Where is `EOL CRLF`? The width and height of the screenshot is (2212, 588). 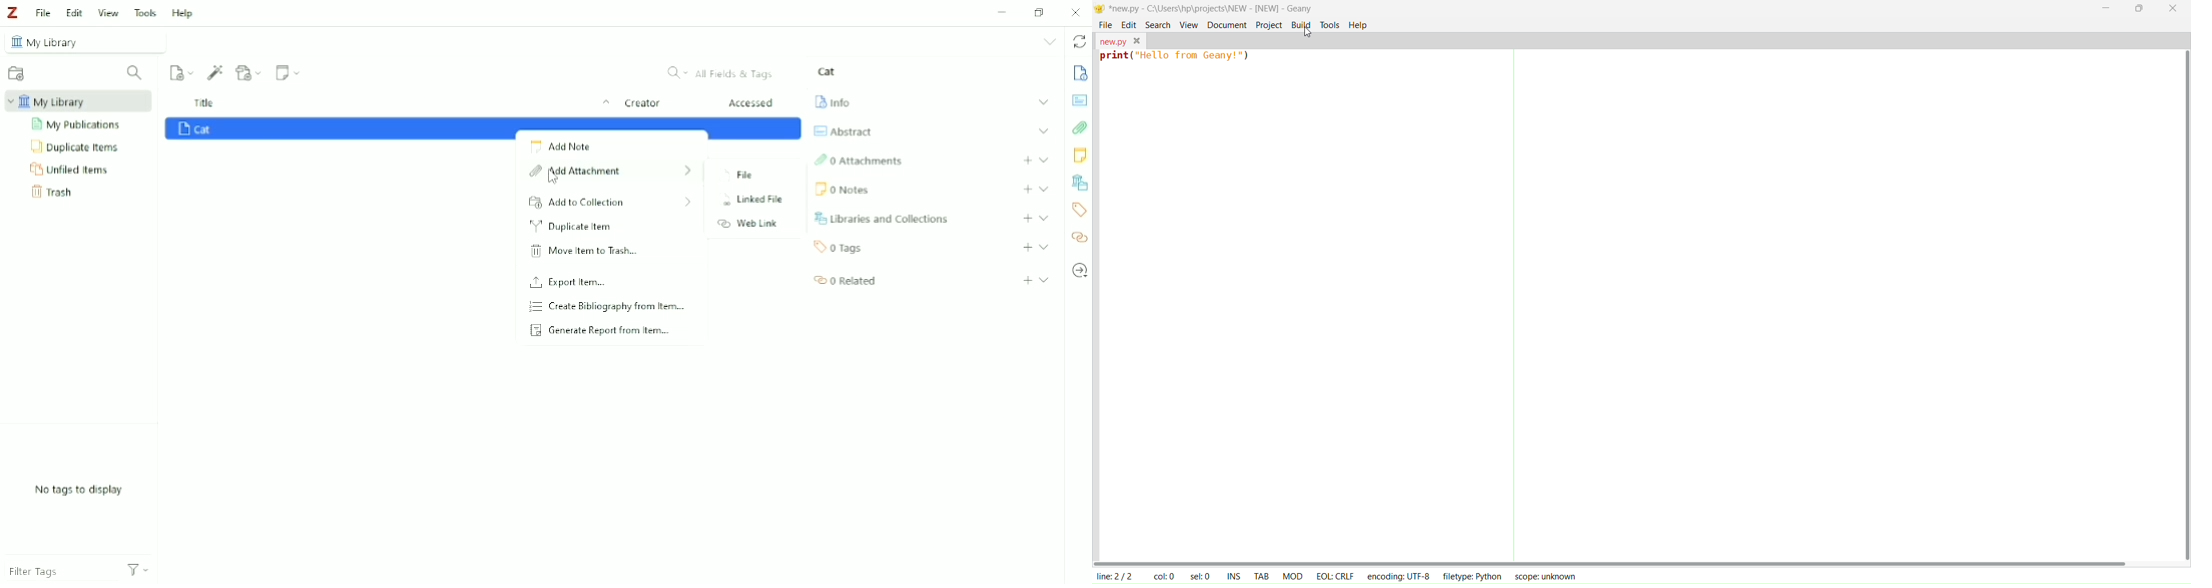
EOL CRLF is located at coordinates (1335, 575).